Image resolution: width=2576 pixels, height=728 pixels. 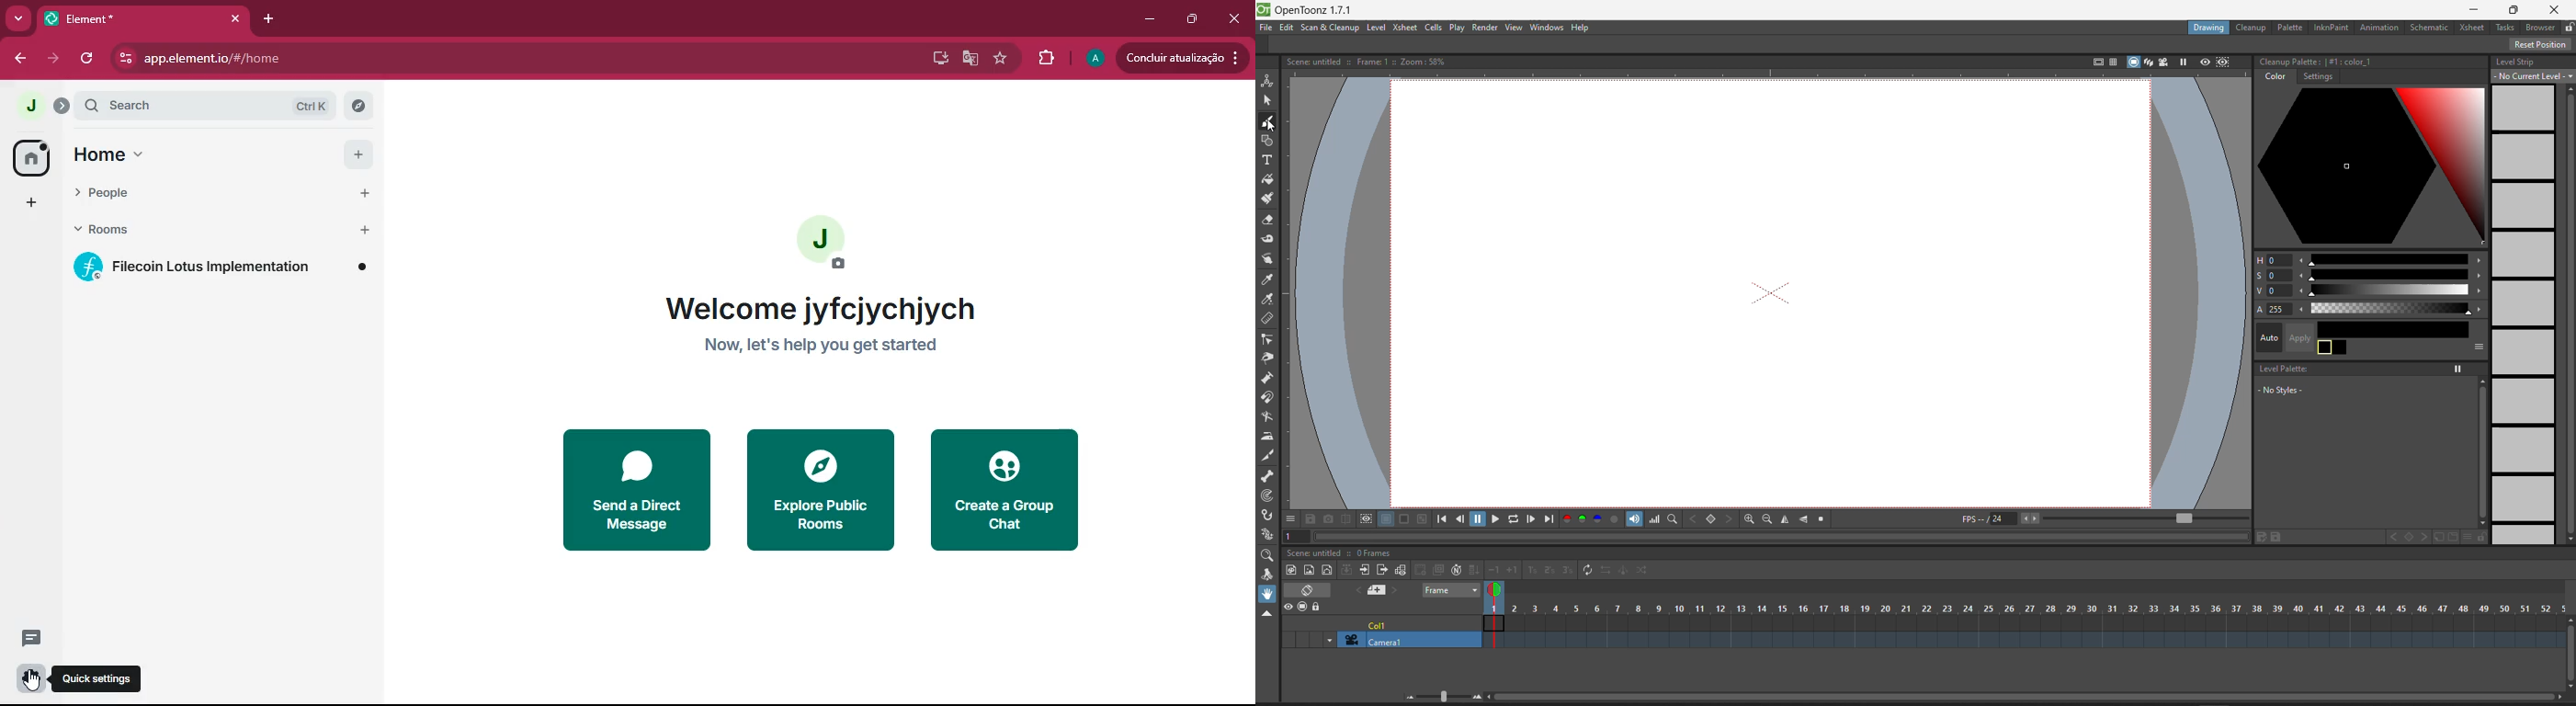 I want to click on settings, so click(x=29, y=680).